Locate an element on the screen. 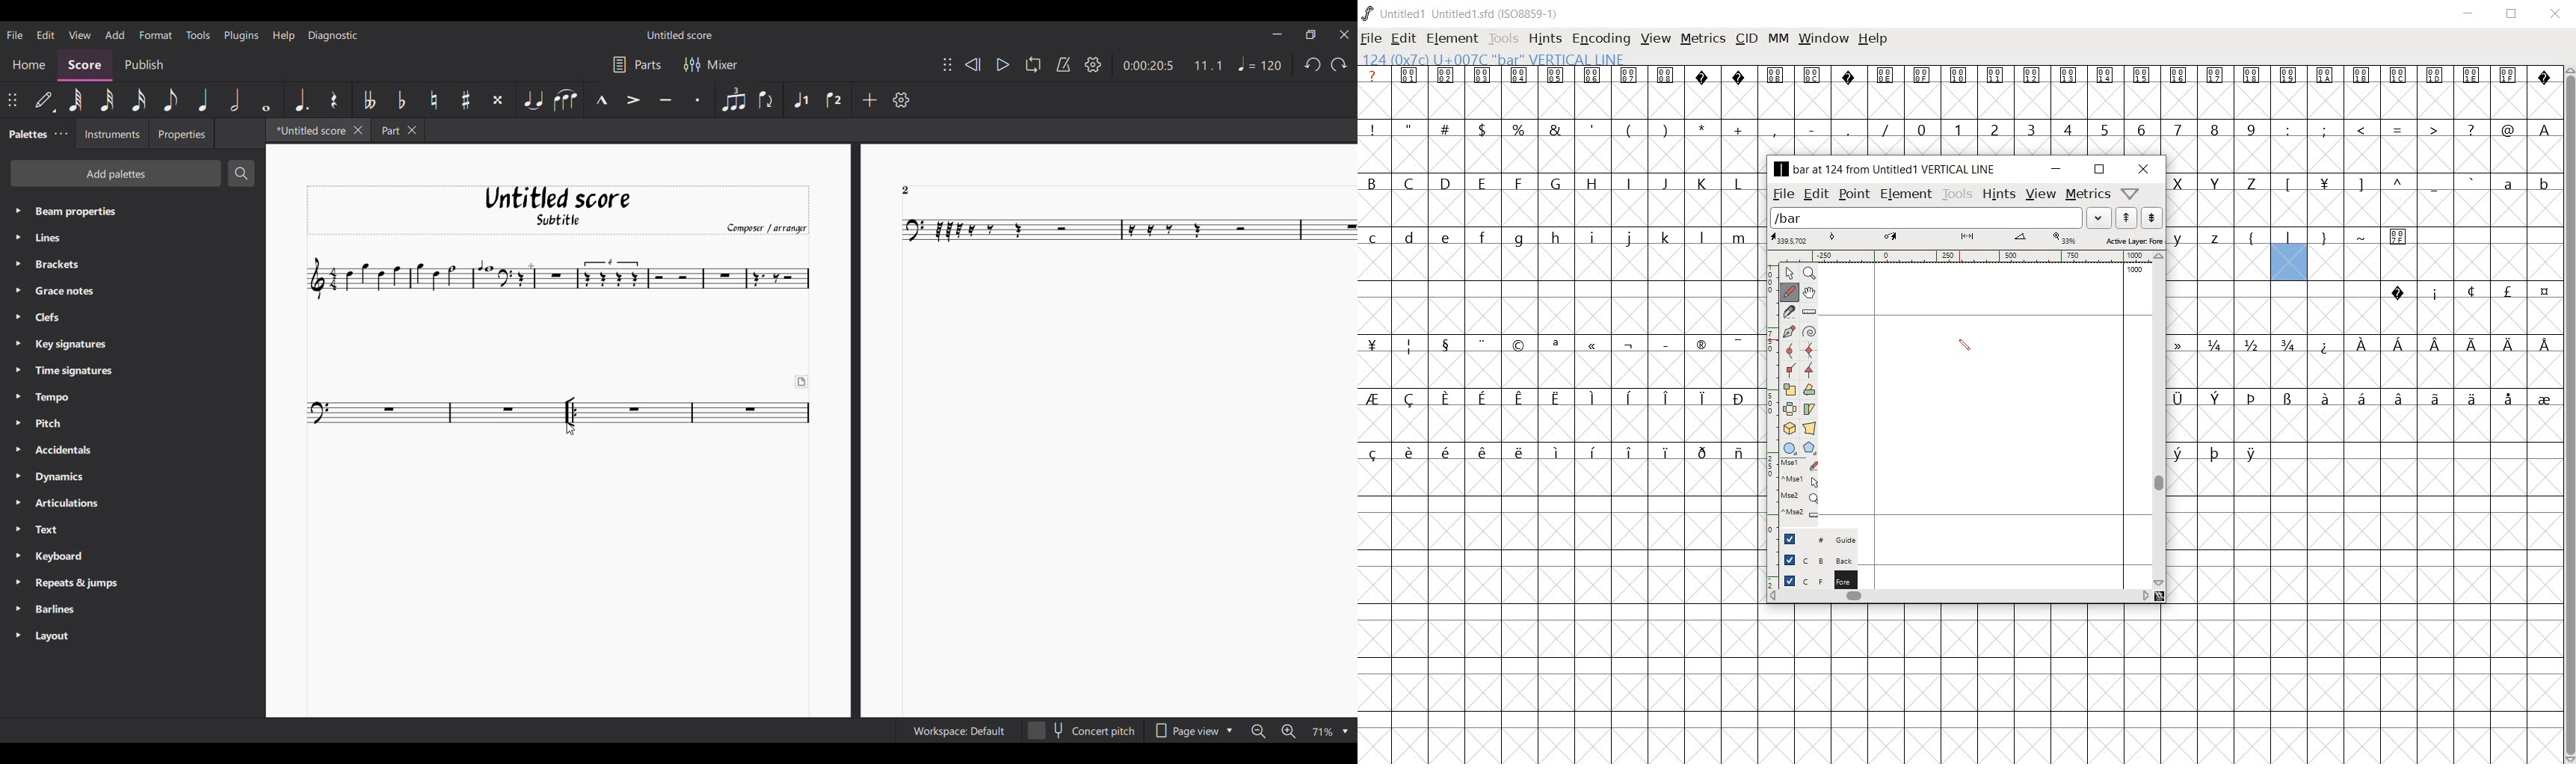 The image size is (2576, 784). pen tool/CURSOR POSITION is located at coordinates (1965, 347).